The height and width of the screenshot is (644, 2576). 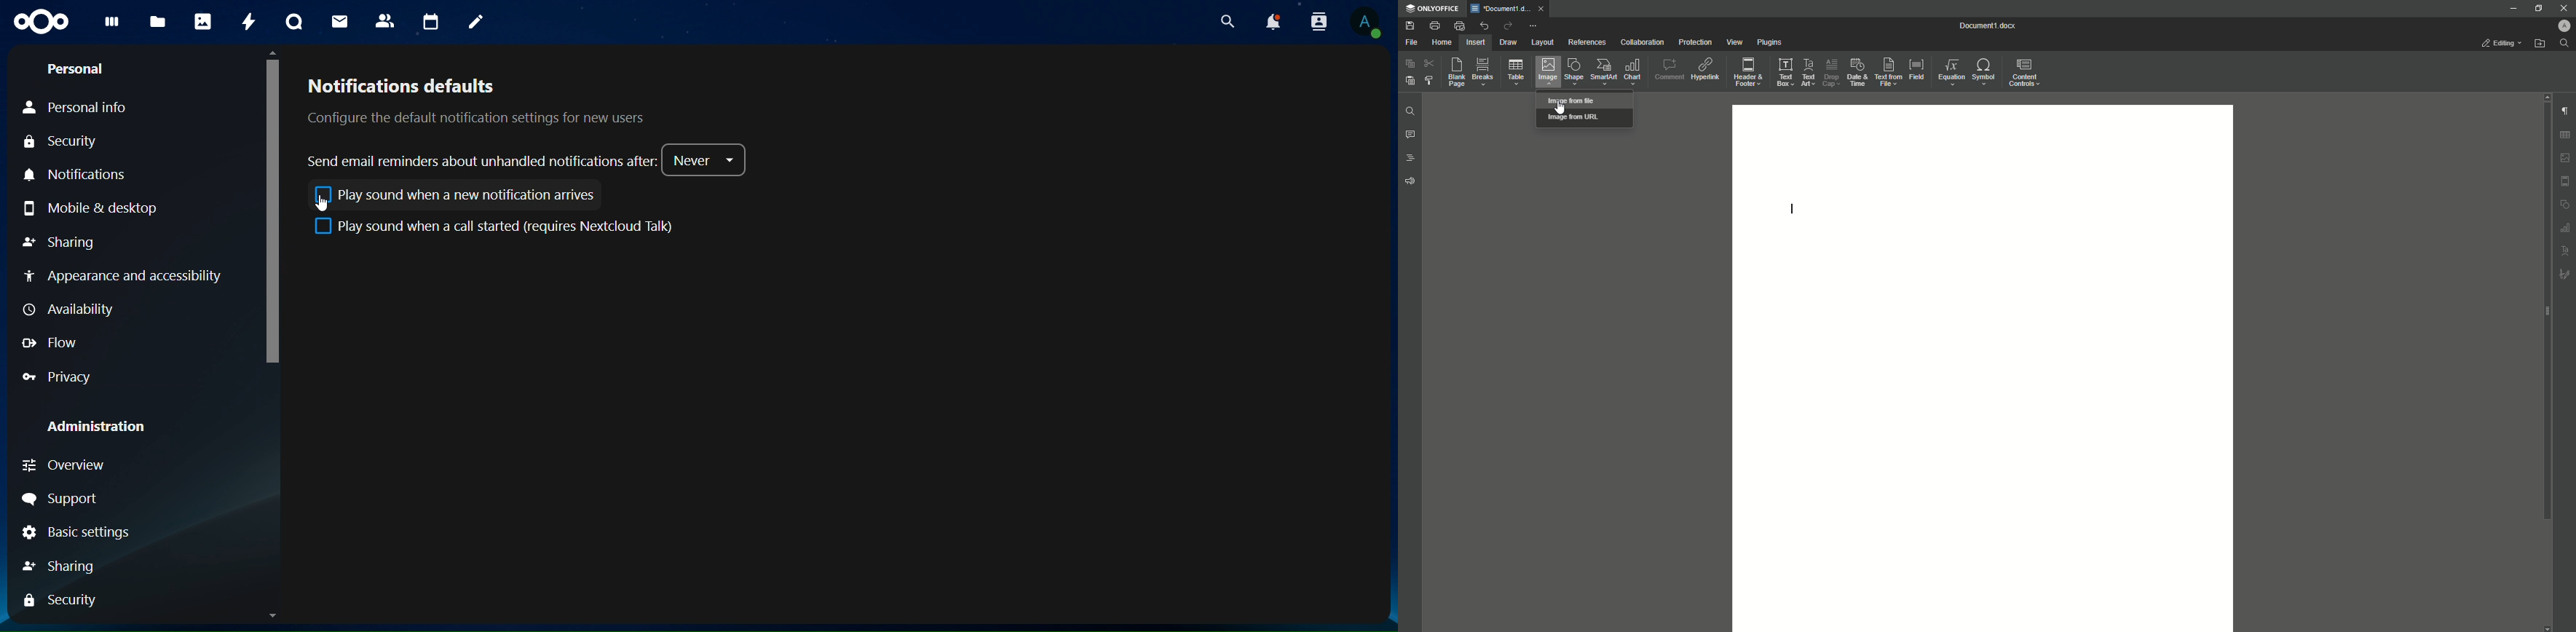 What do you see at coordinates (1457, 73) in the screenshot?
I see `Blank Page` at bounding box center [1457, 73].